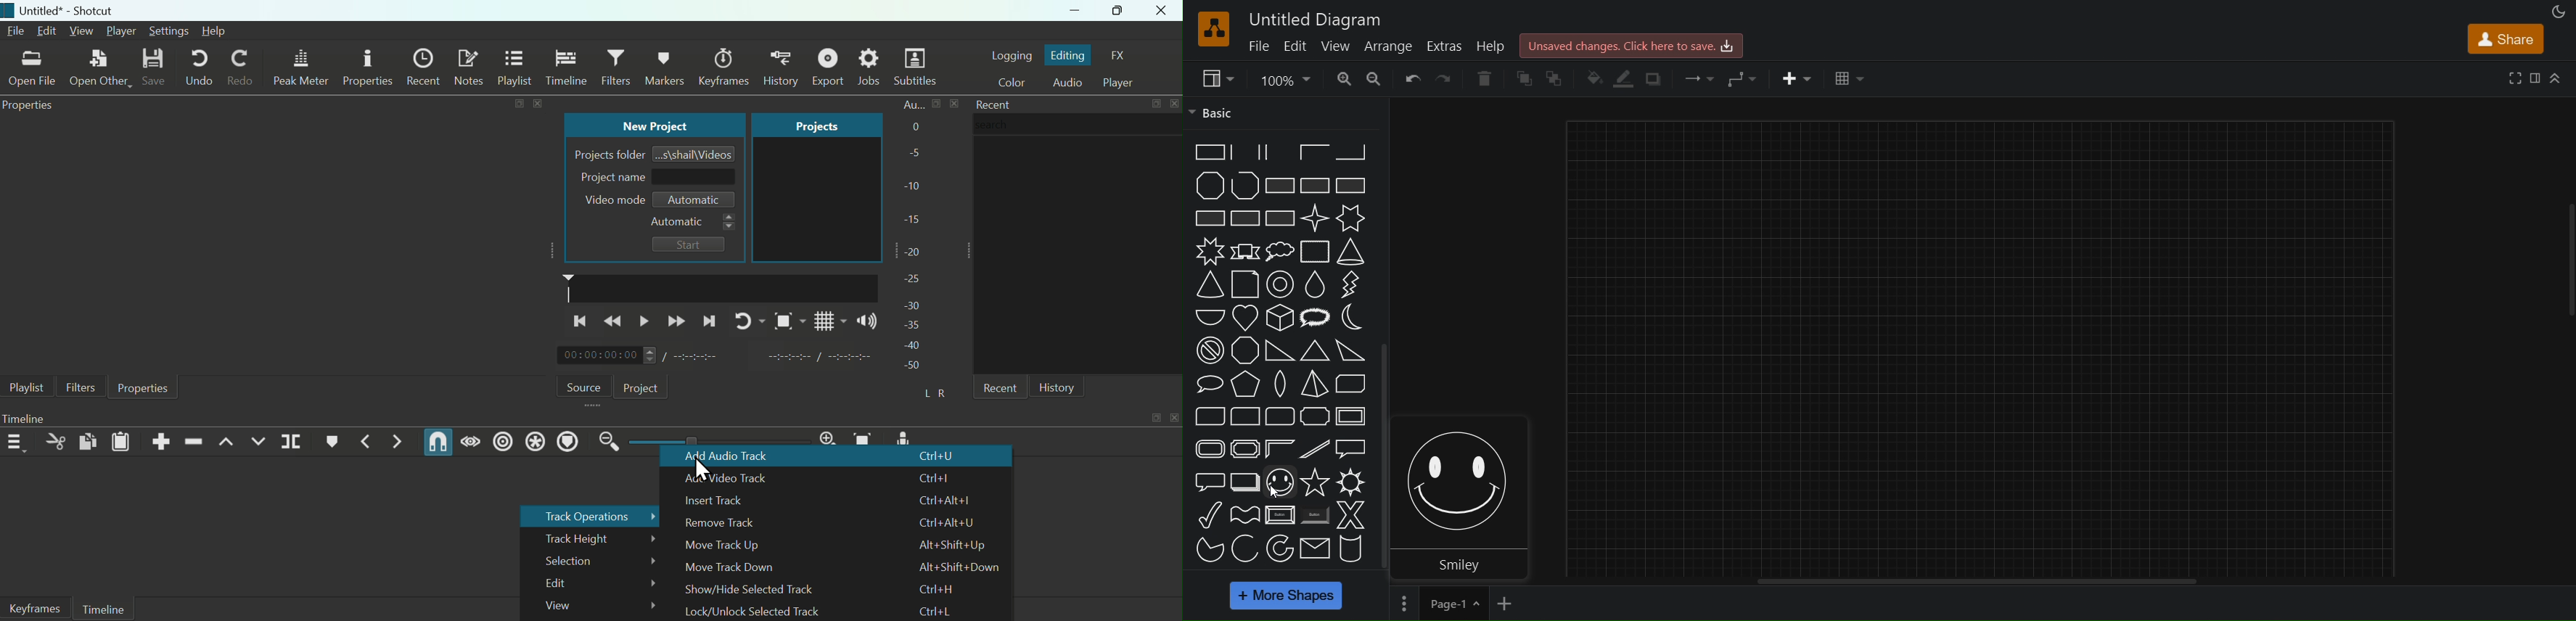 The height and width of the screenshot is (644, 2576). Describe the element at coordinates (31, 70) in the screenshot. I see `Open File` at that location.